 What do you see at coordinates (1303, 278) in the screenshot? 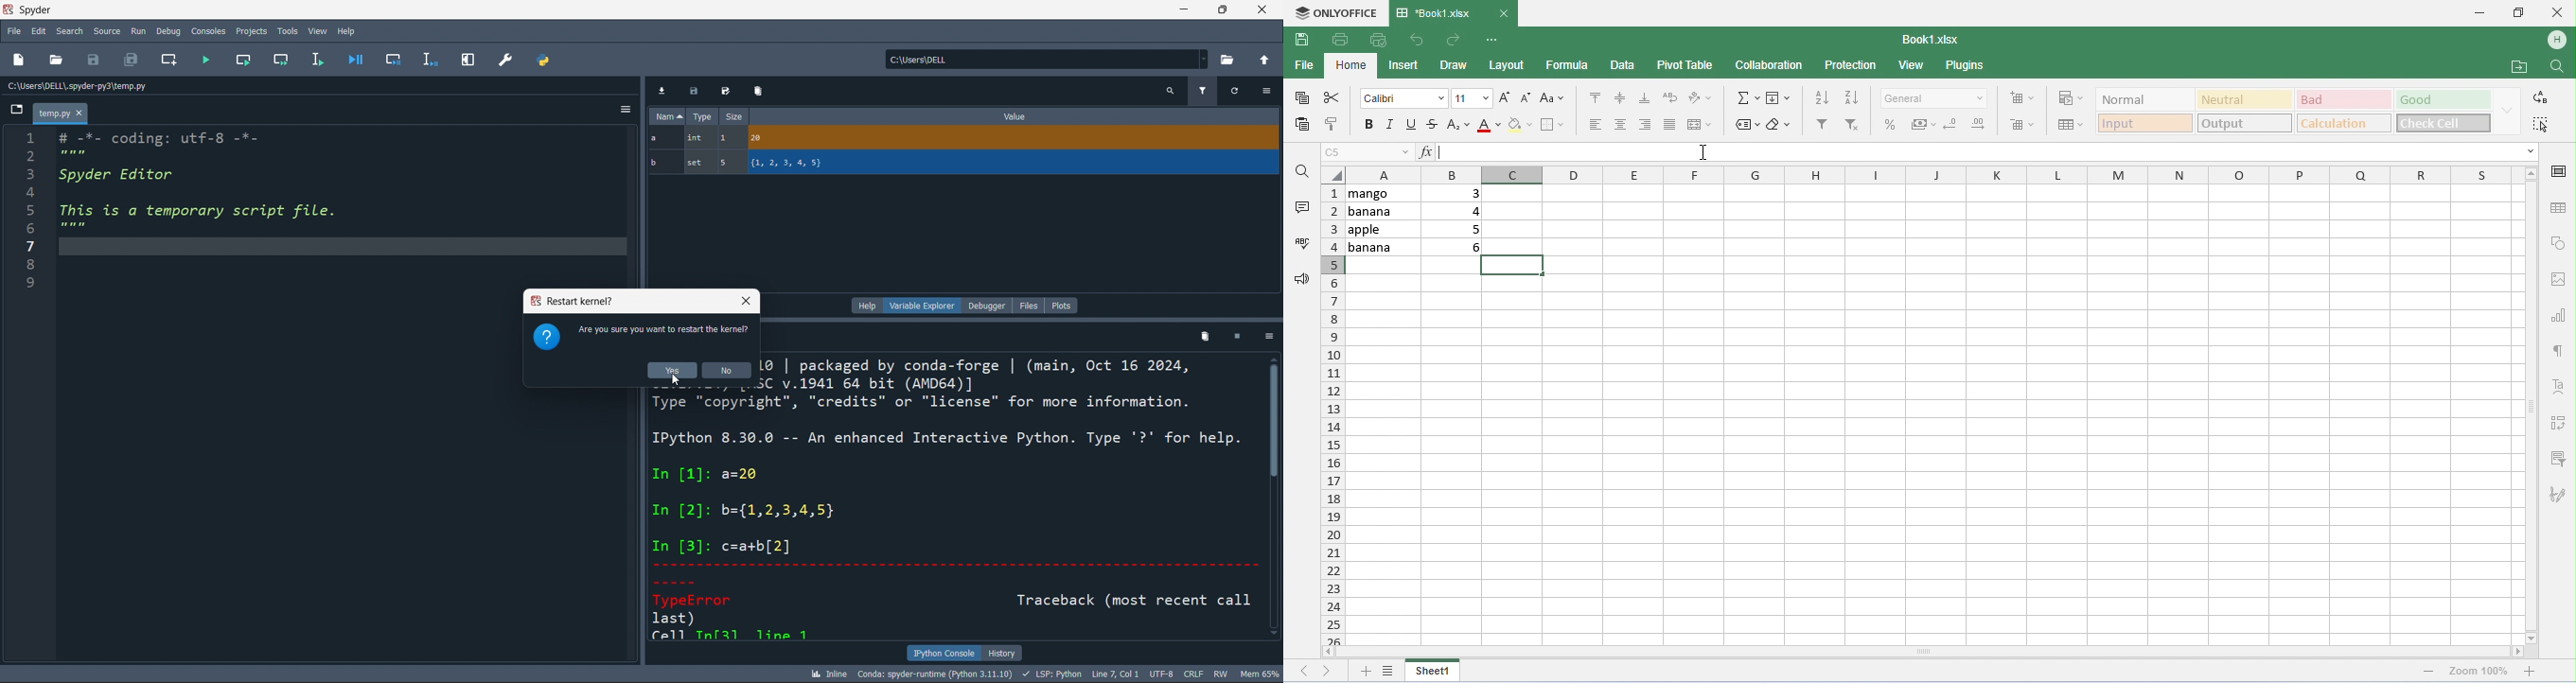
I see `feedback and support` at bounding box center [1303, 278].